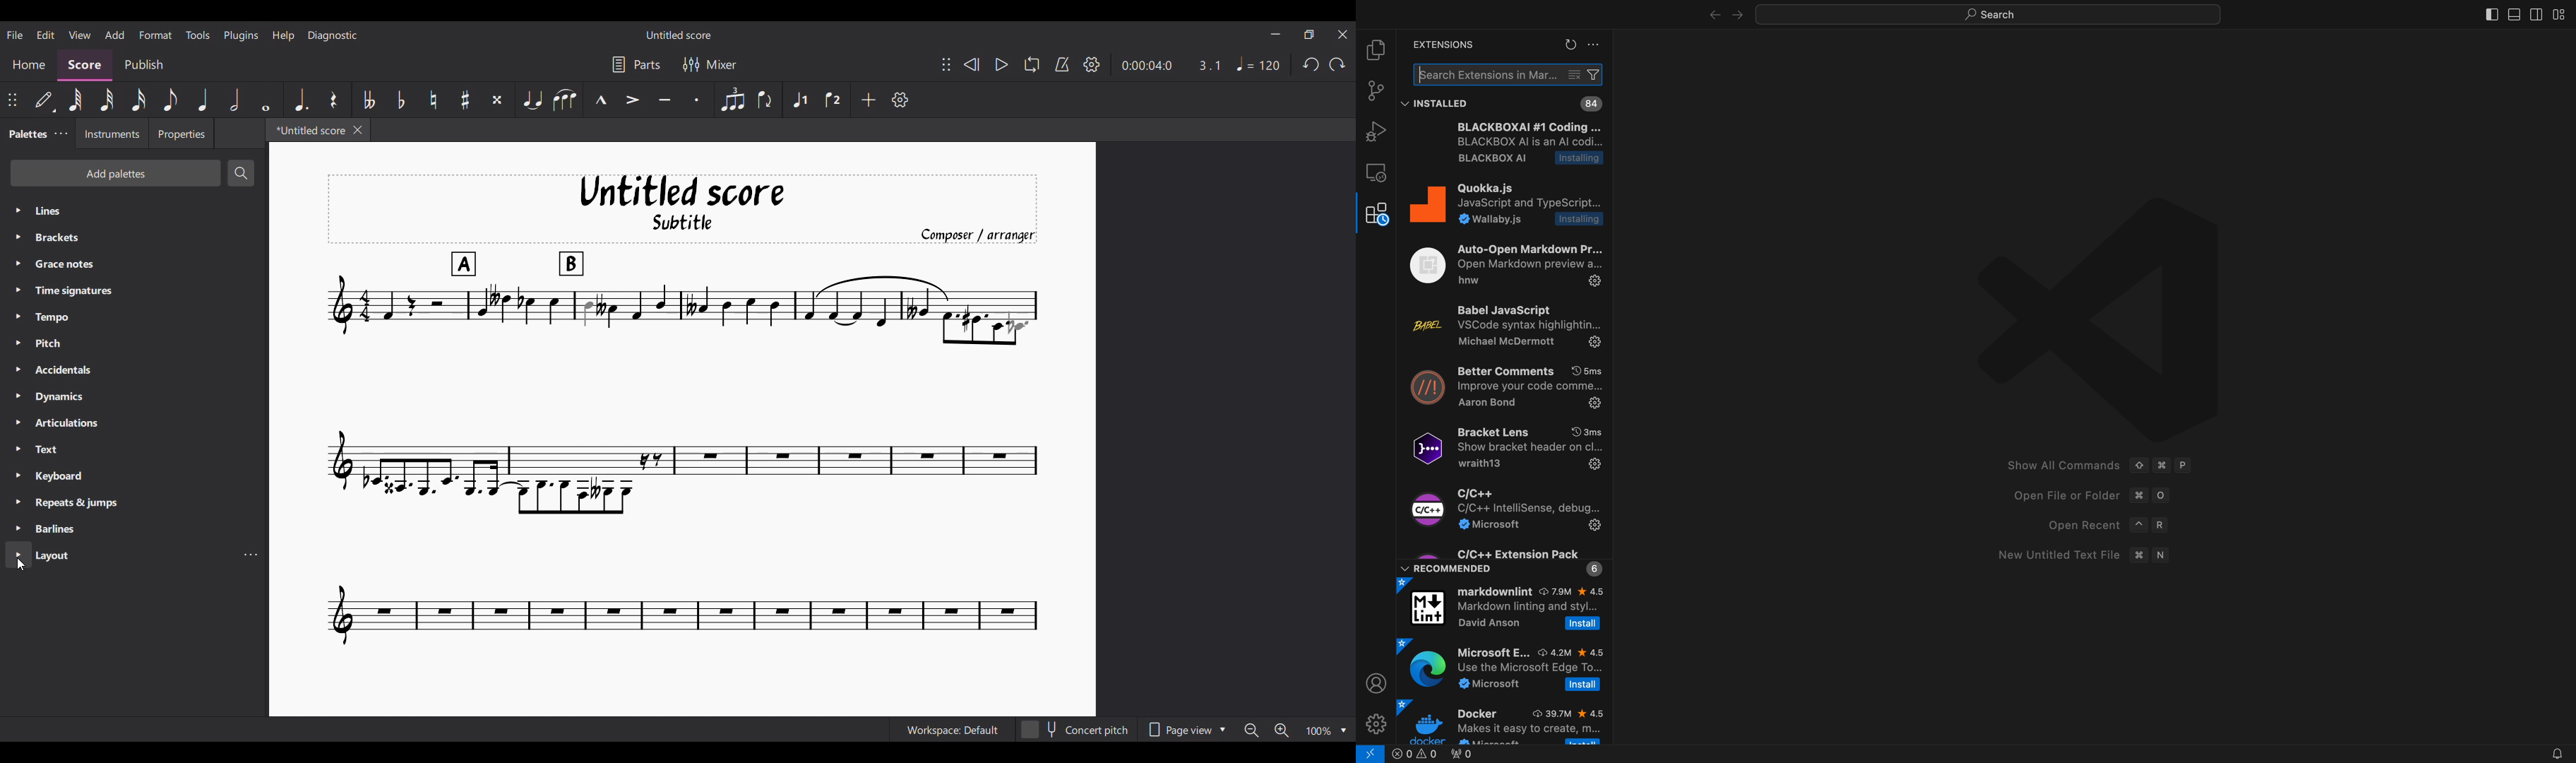 The width and height of the screenshot is (2576, 784). Describe the element at coordinates (833, 100) in the screenshot. I see `Voice 2` at that location.